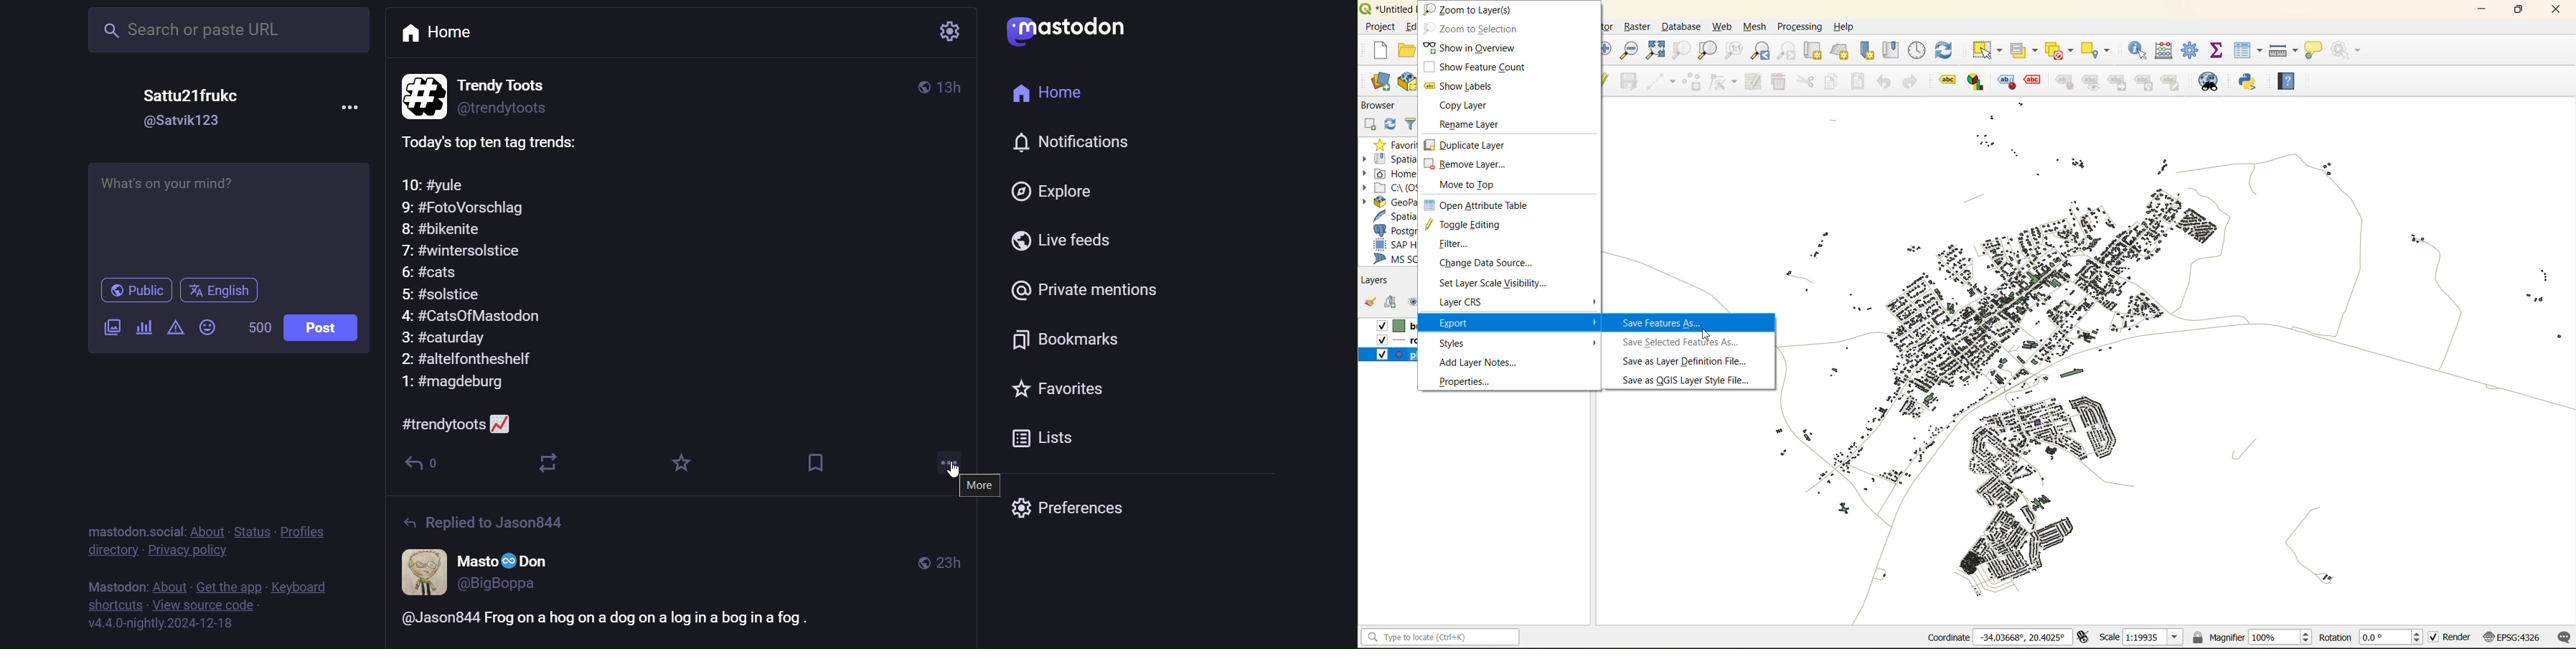 The width and height of the screenshot is (2576, 672). I want to click on home, so click(473, 37).